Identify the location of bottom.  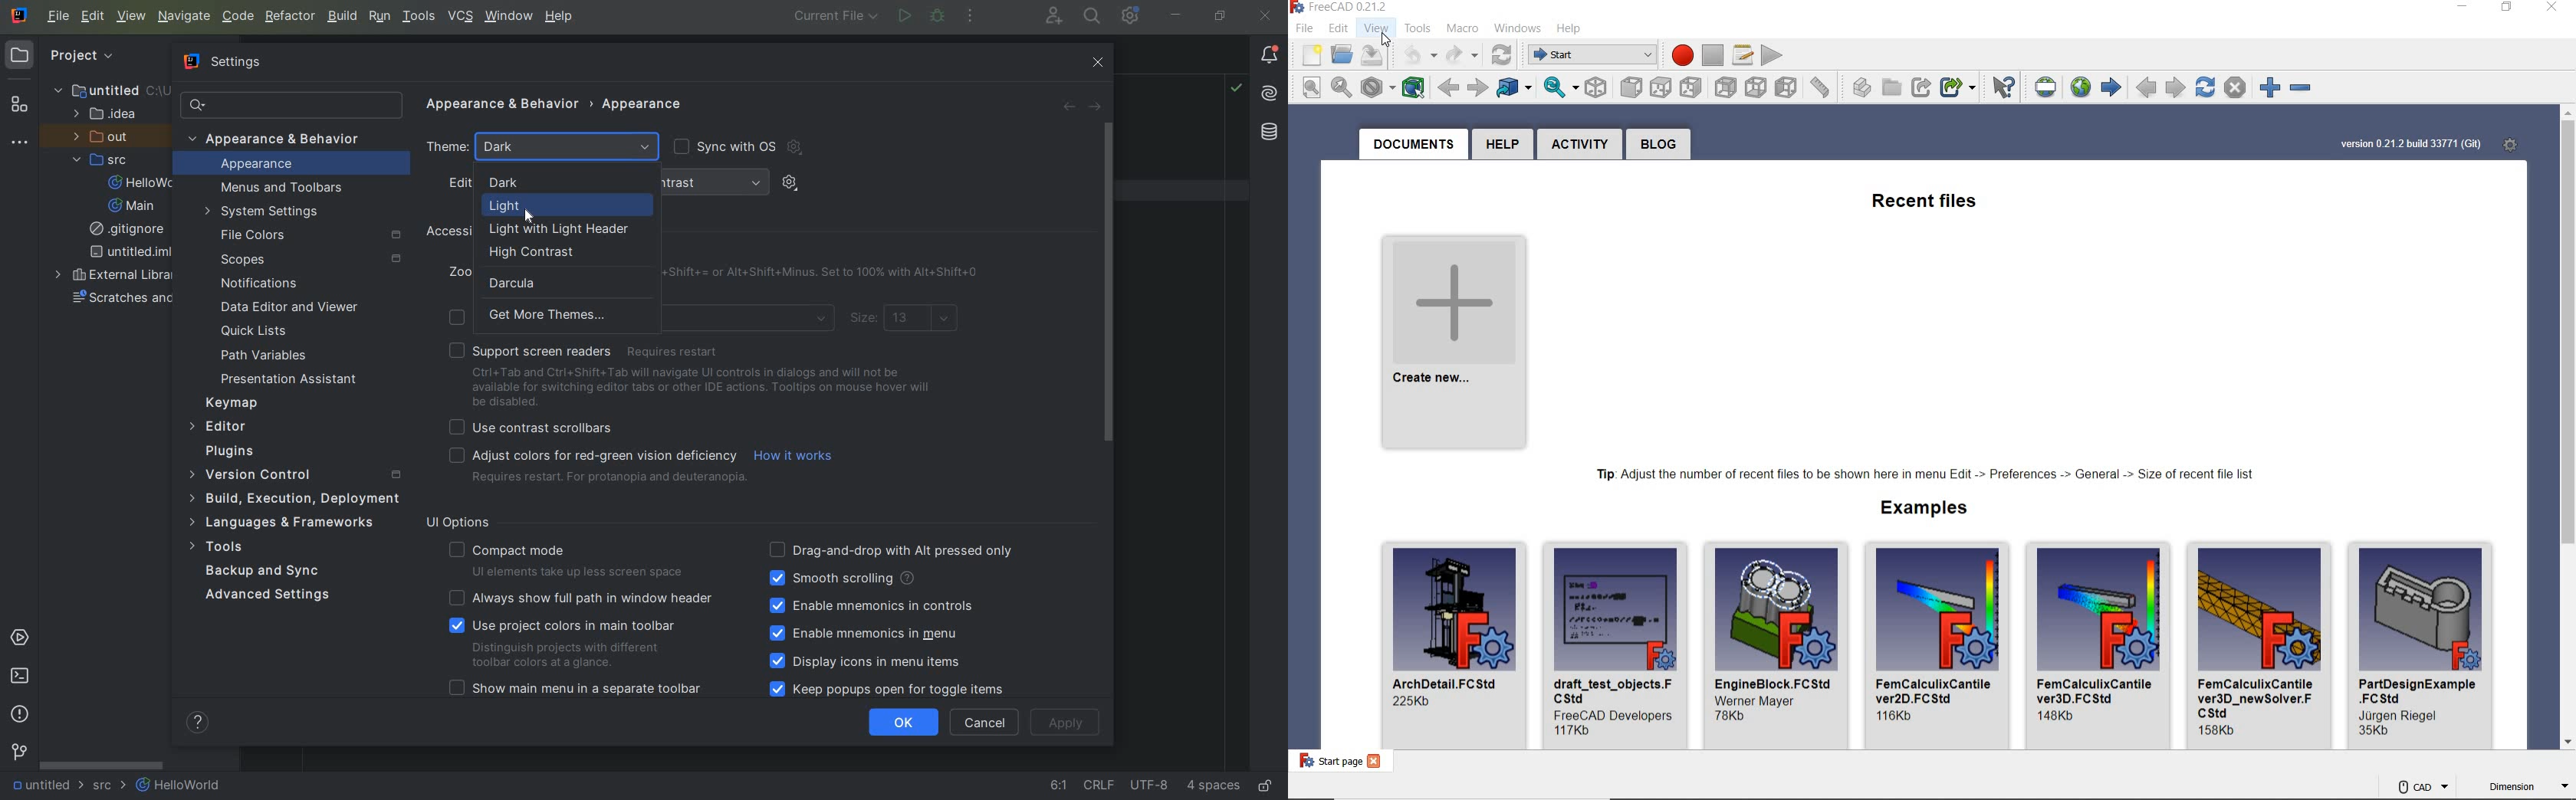
(1756, 88).